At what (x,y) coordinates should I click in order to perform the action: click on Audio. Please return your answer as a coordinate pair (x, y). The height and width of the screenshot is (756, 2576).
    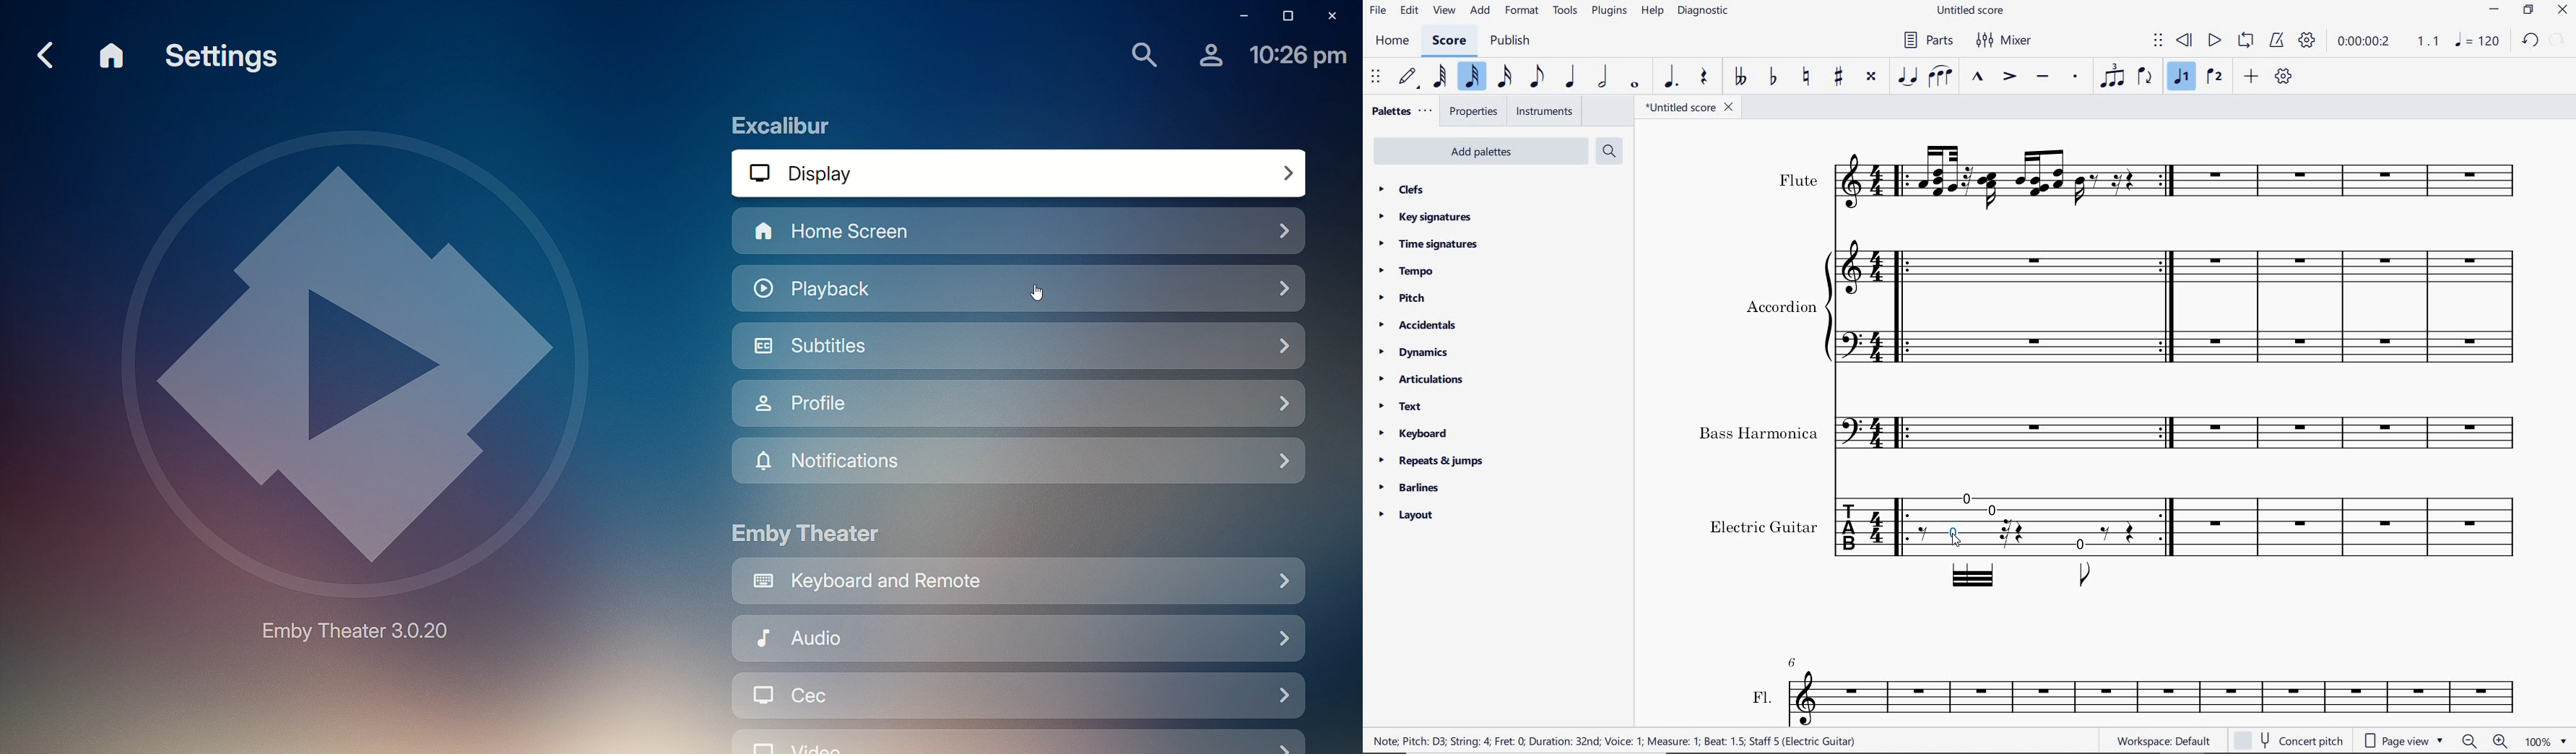
    Looking at the image, I should click on (1015, 640).